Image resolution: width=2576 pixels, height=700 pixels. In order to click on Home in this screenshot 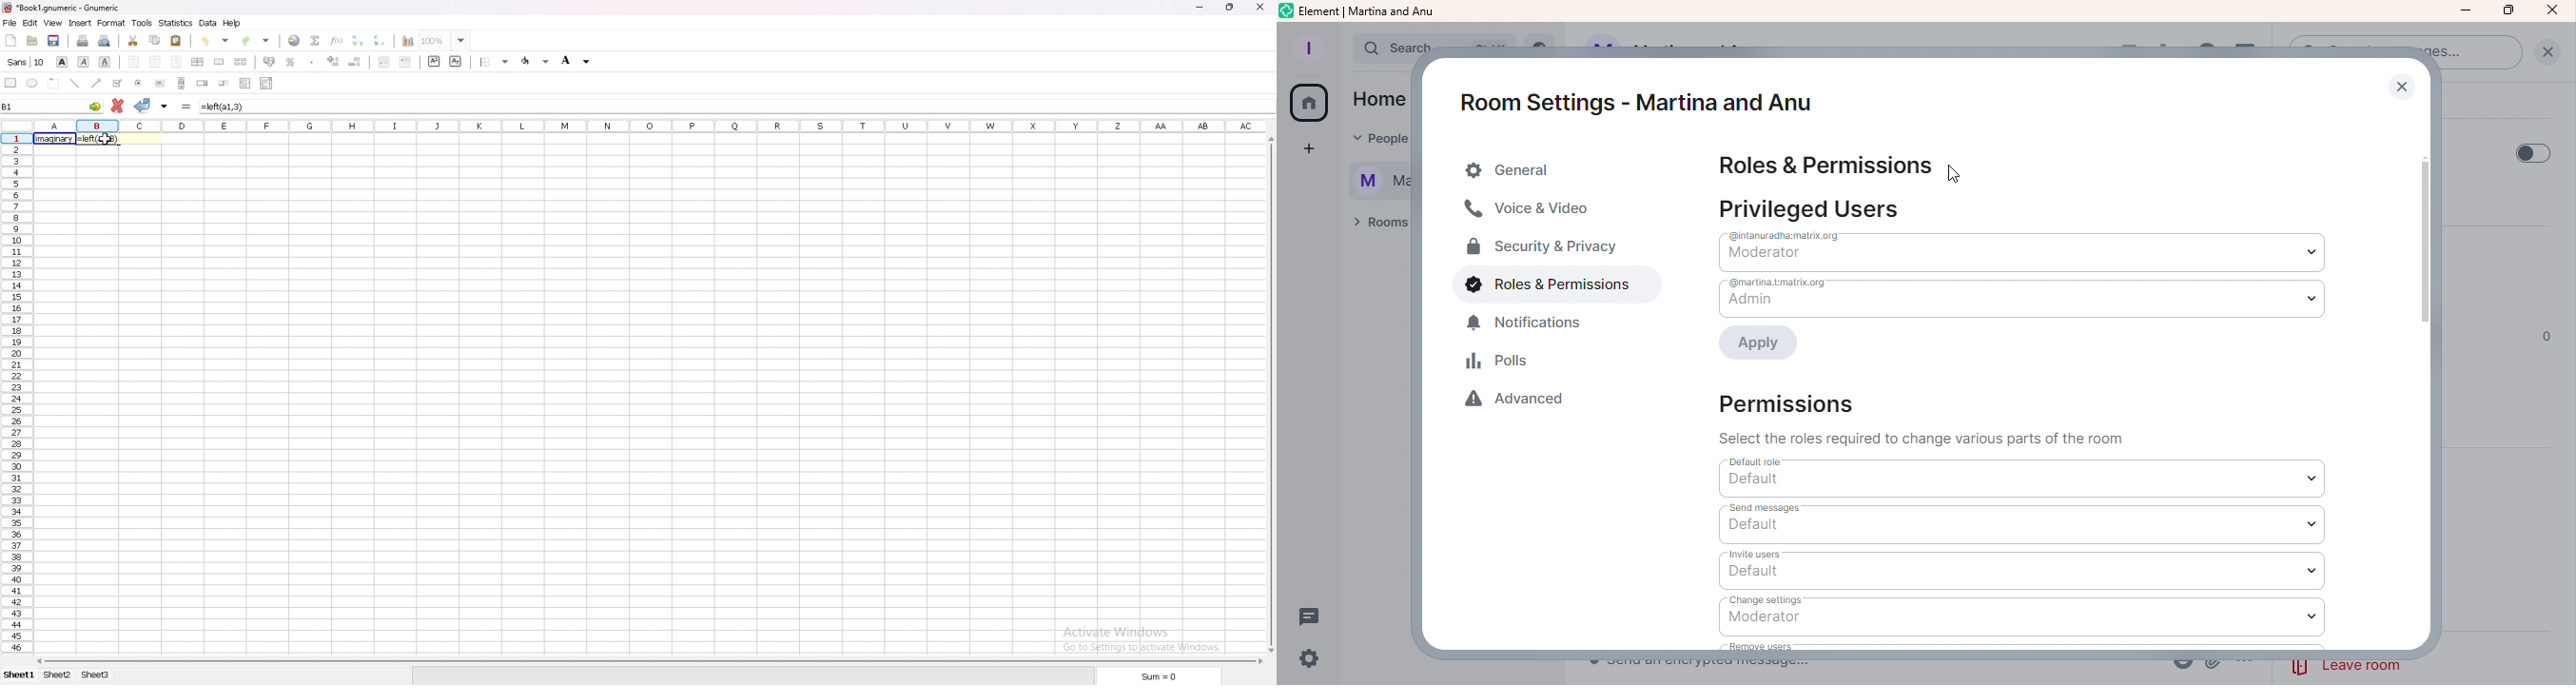, I will do `click(1376, 101)`.